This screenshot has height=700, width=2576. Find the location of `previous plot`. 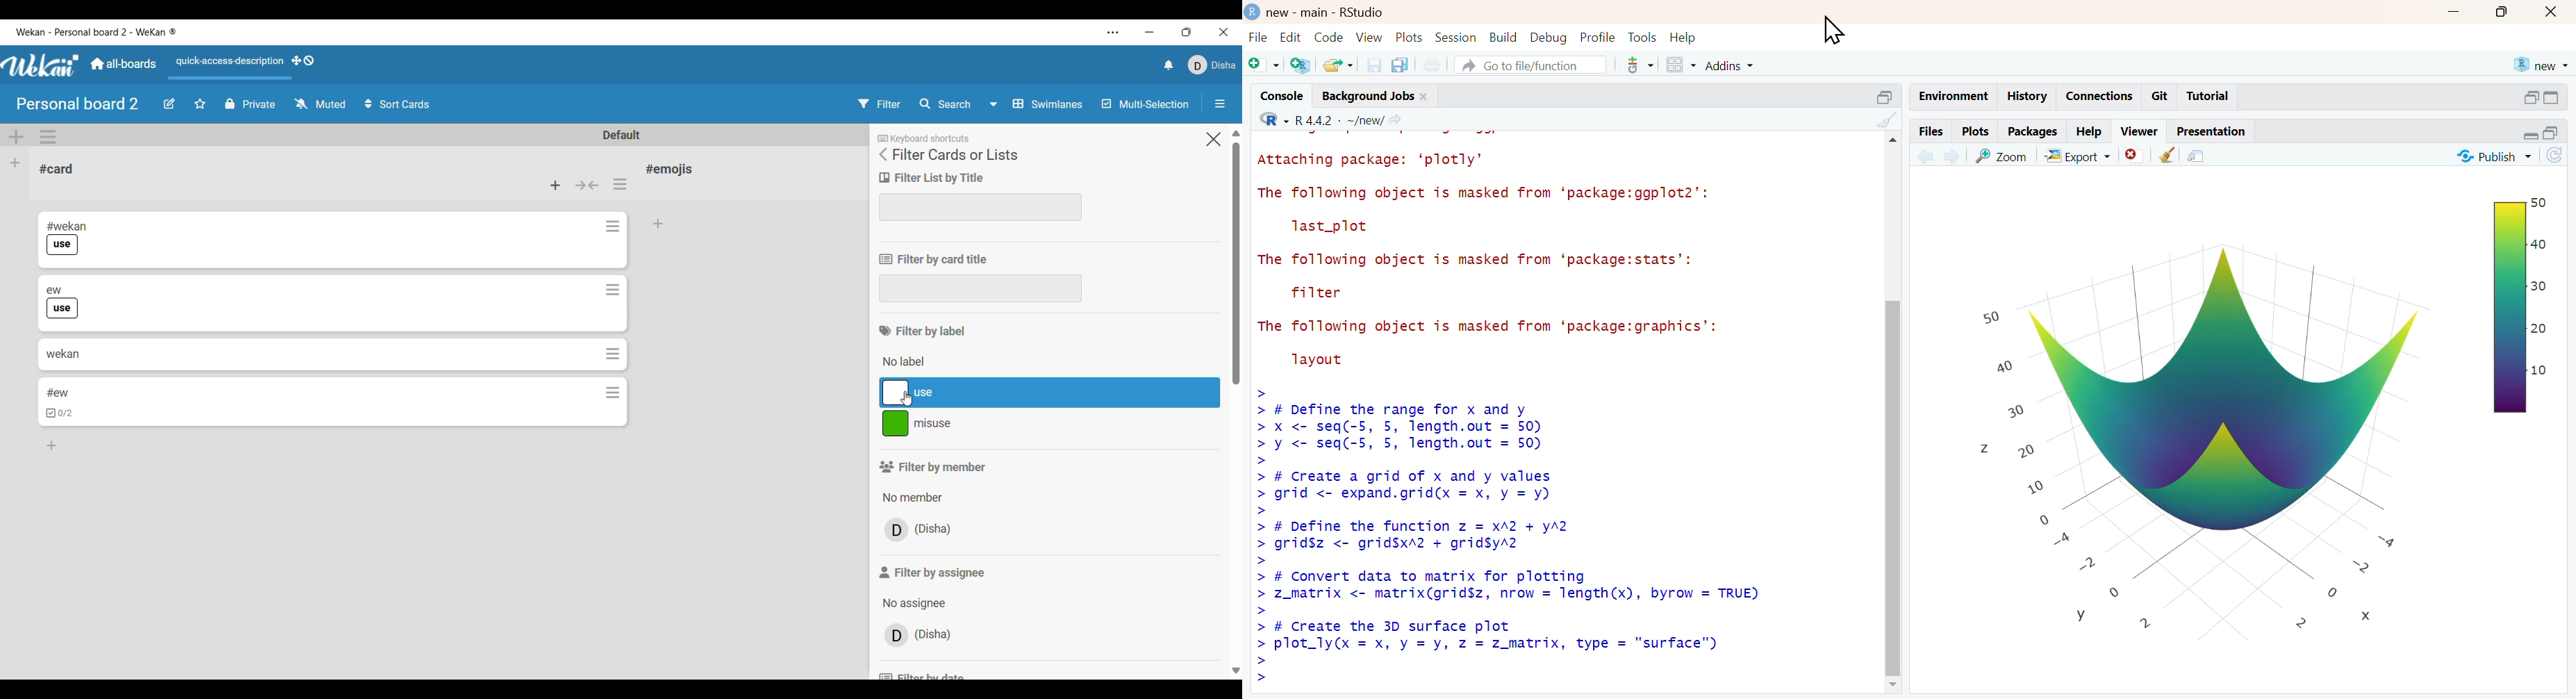

previous plot is located at coordinates (1925, 155).